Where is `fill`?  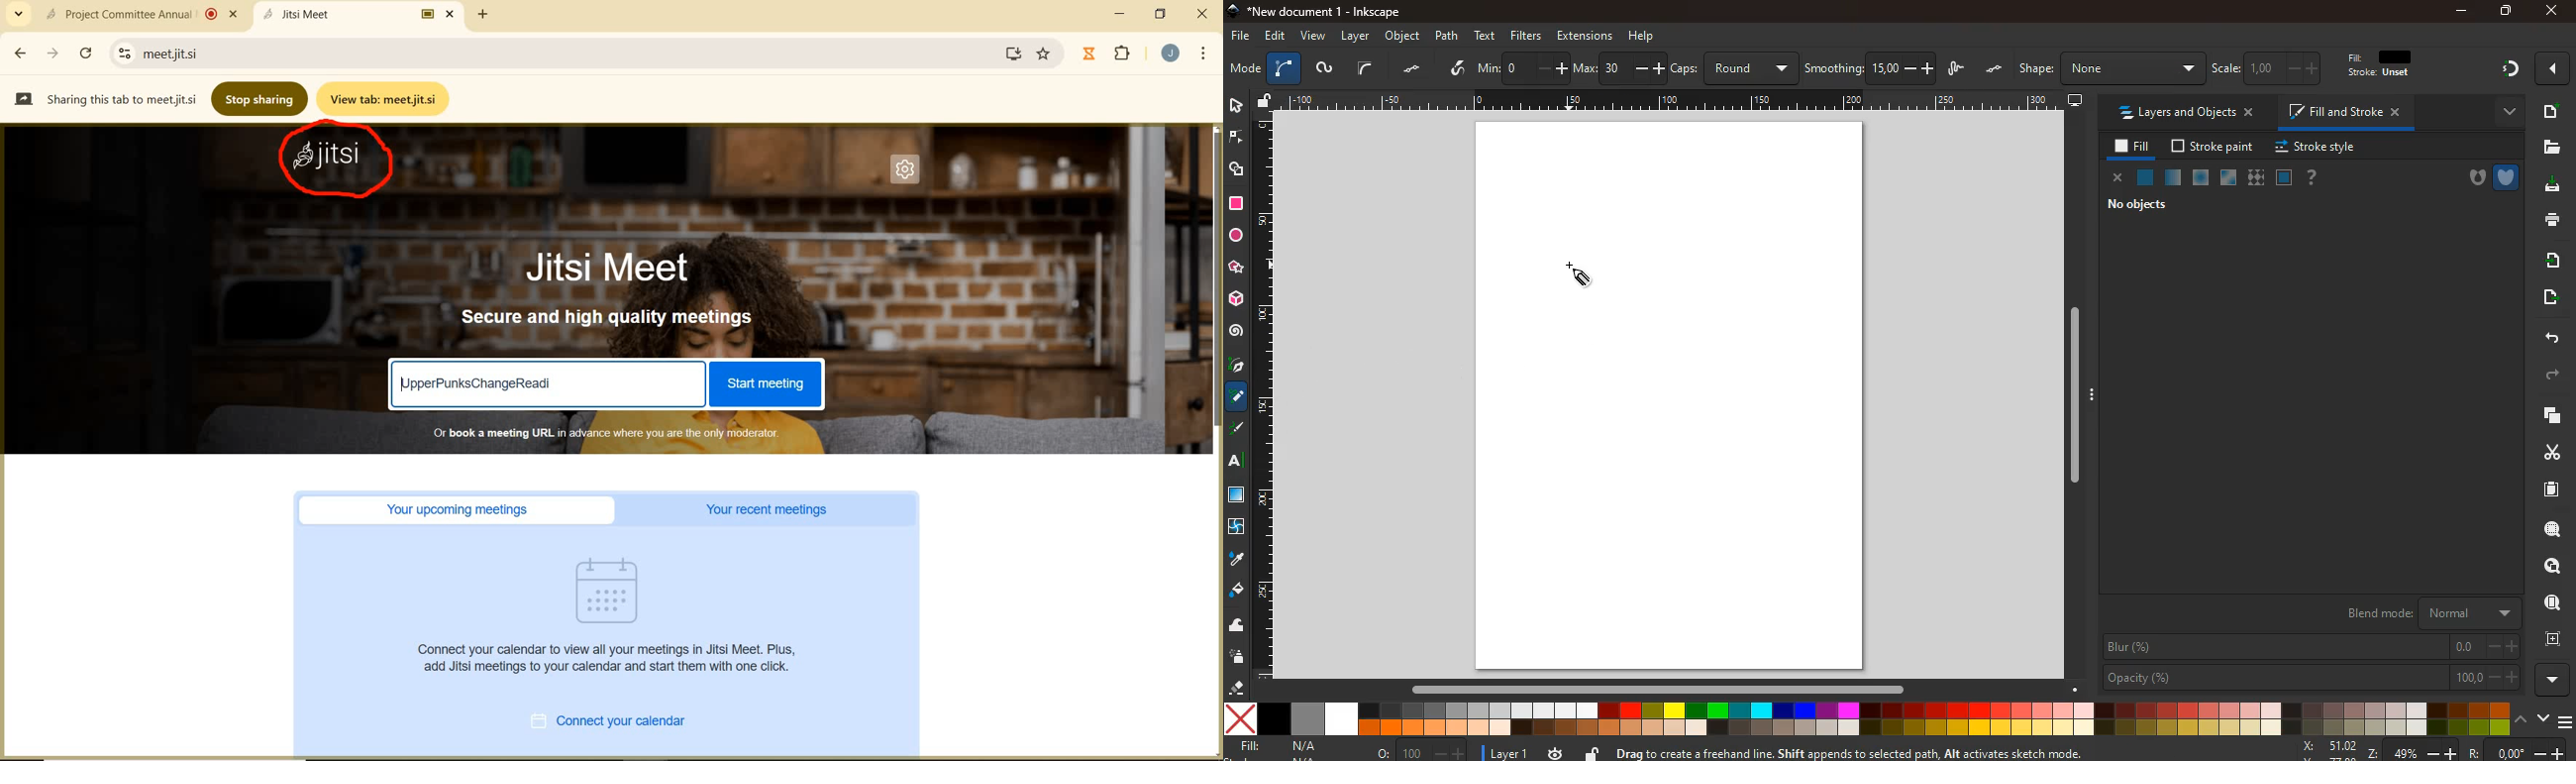 fill is located at coordinates (1286, 748).